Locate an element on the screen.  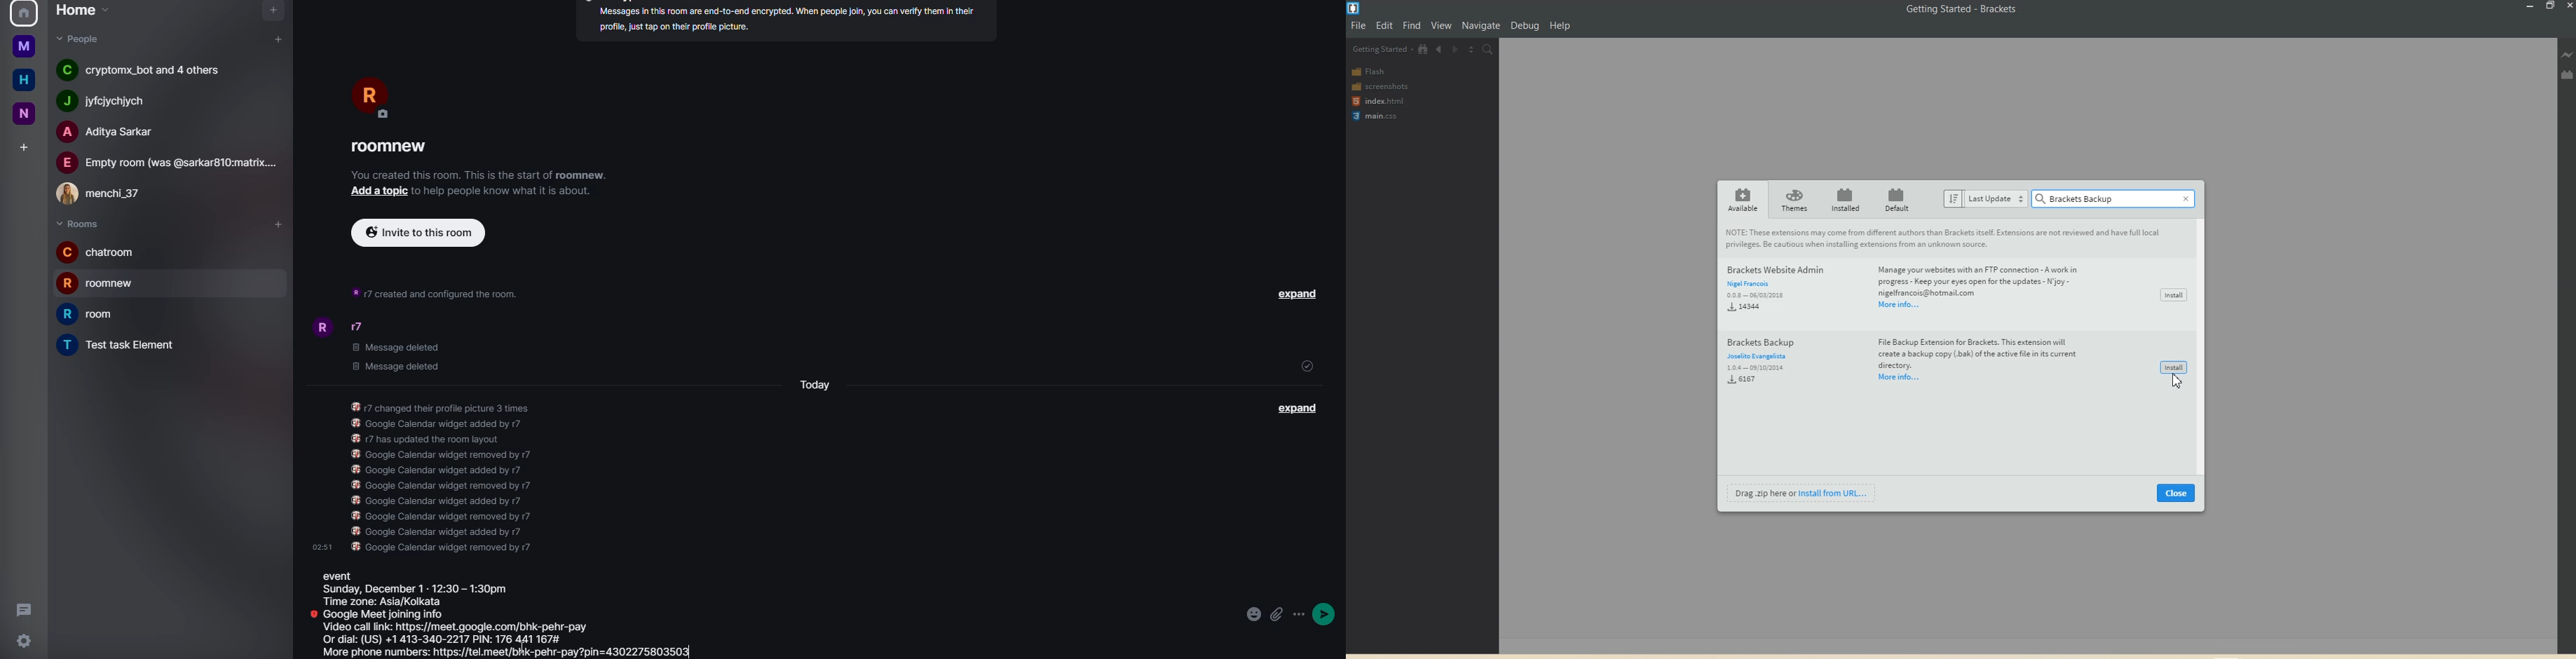
Search bar is located at coordinates (2106, 199).